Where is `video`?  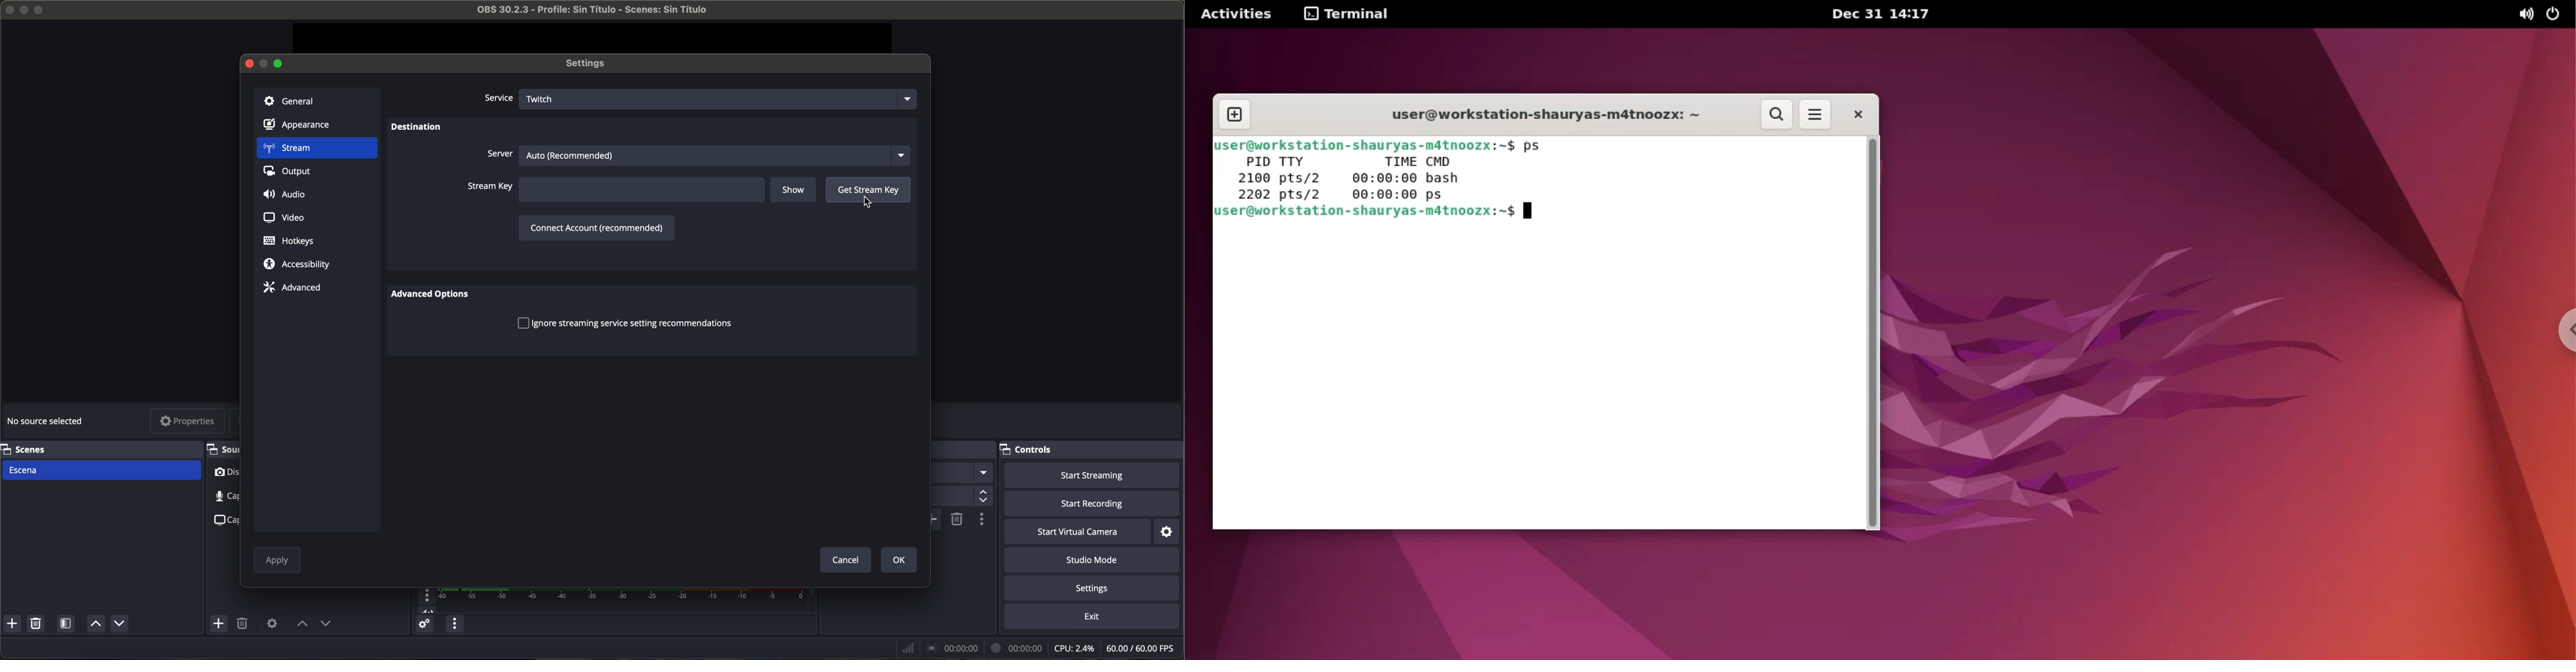
video is located at coordinates (282, 216).